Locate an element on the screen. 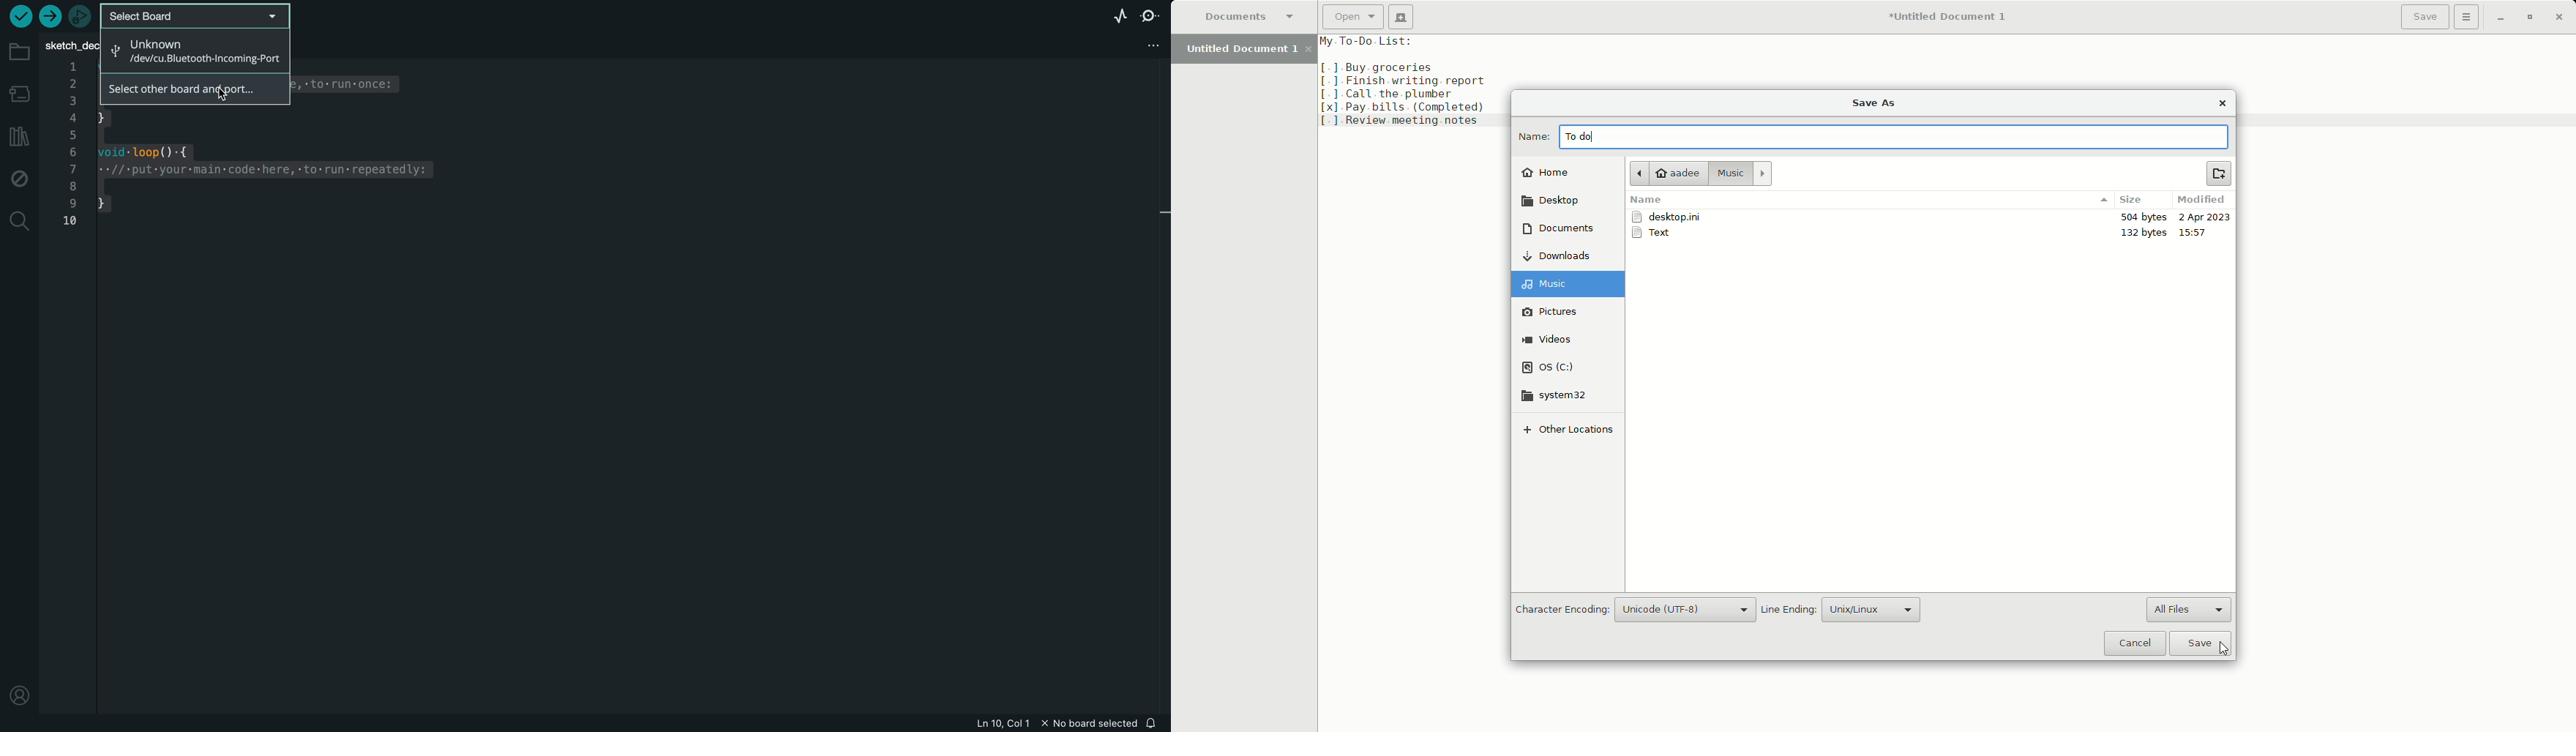  Save is located at coordinates (2424, 18).